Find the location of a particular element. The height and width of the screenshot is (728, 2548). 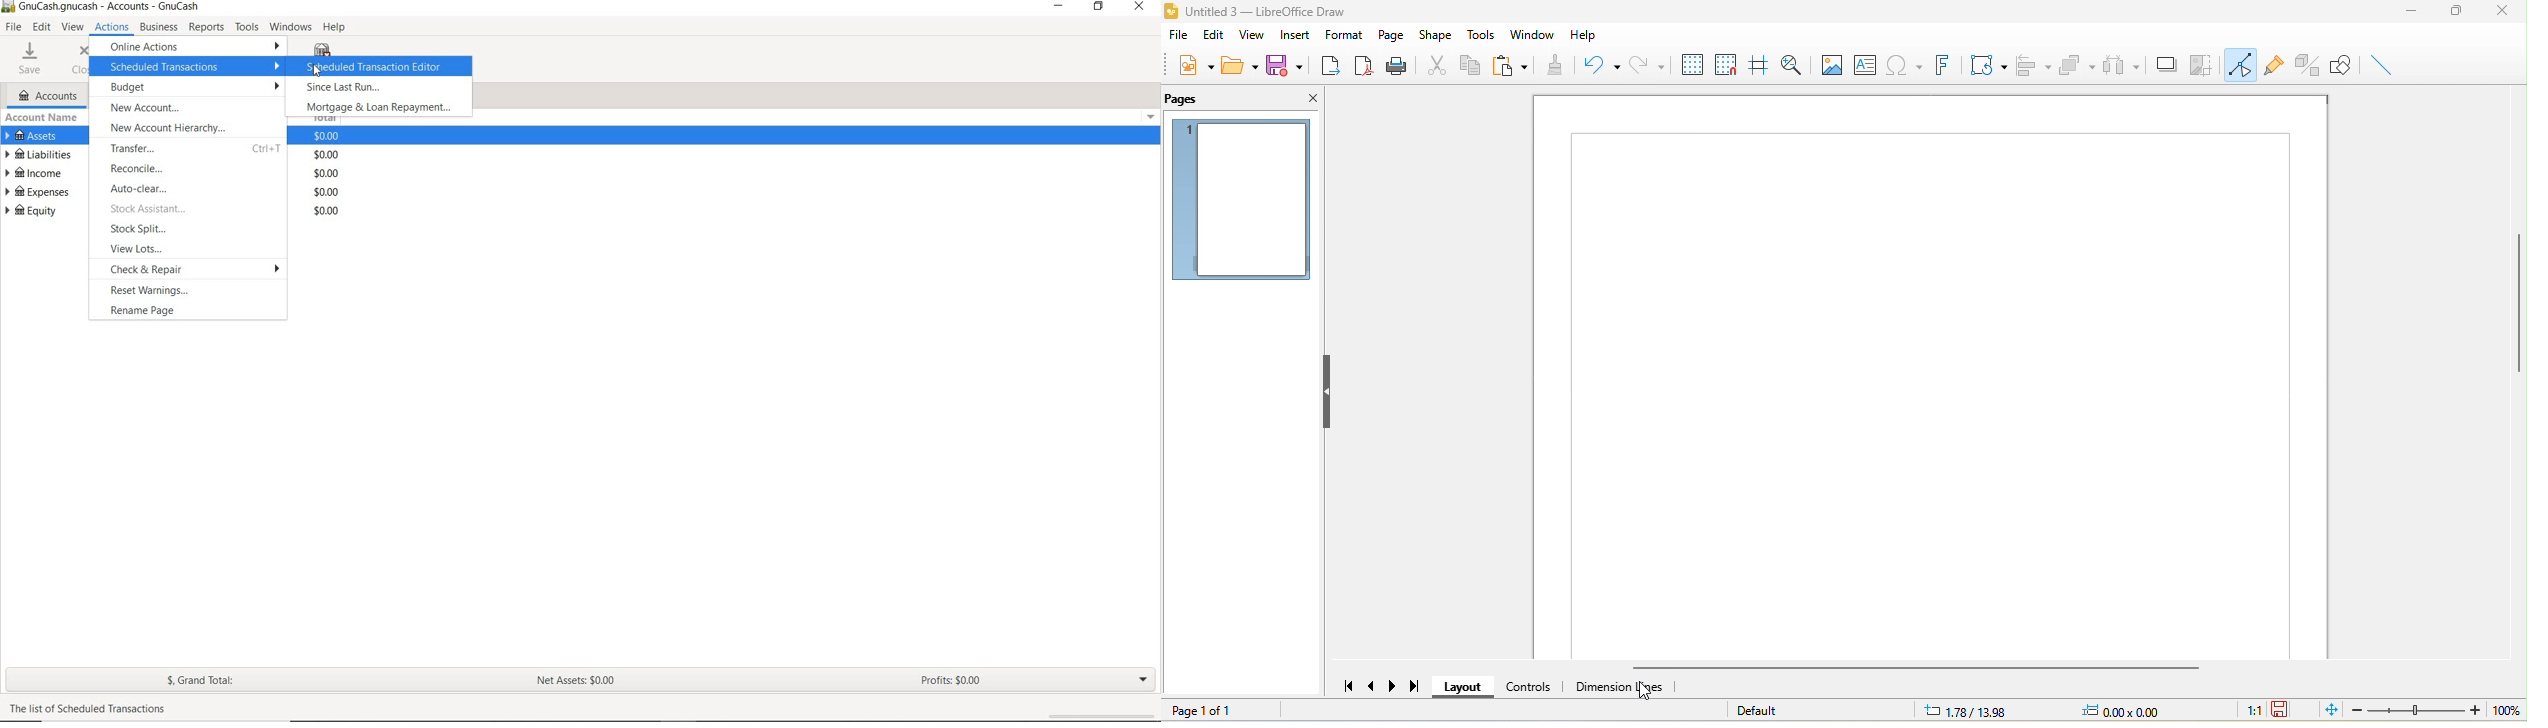

vertical scroll bar is located at coordinates (2514, 302).